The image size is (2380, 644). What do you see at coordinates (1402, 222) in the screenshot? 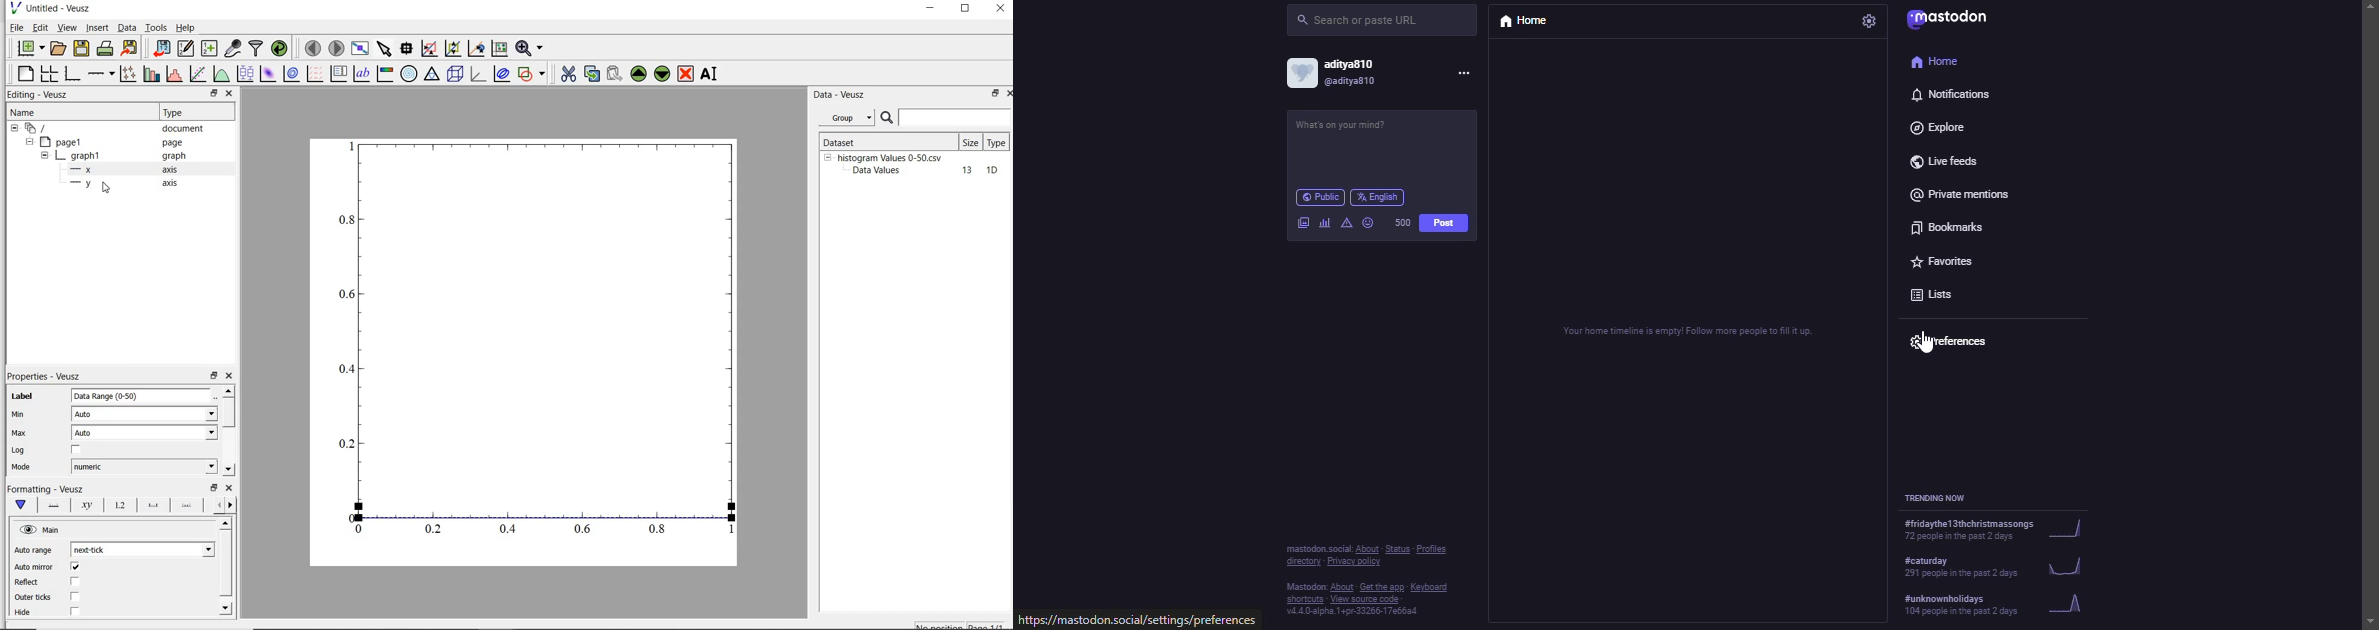
I see `500` at bounding box center [1402, 222].